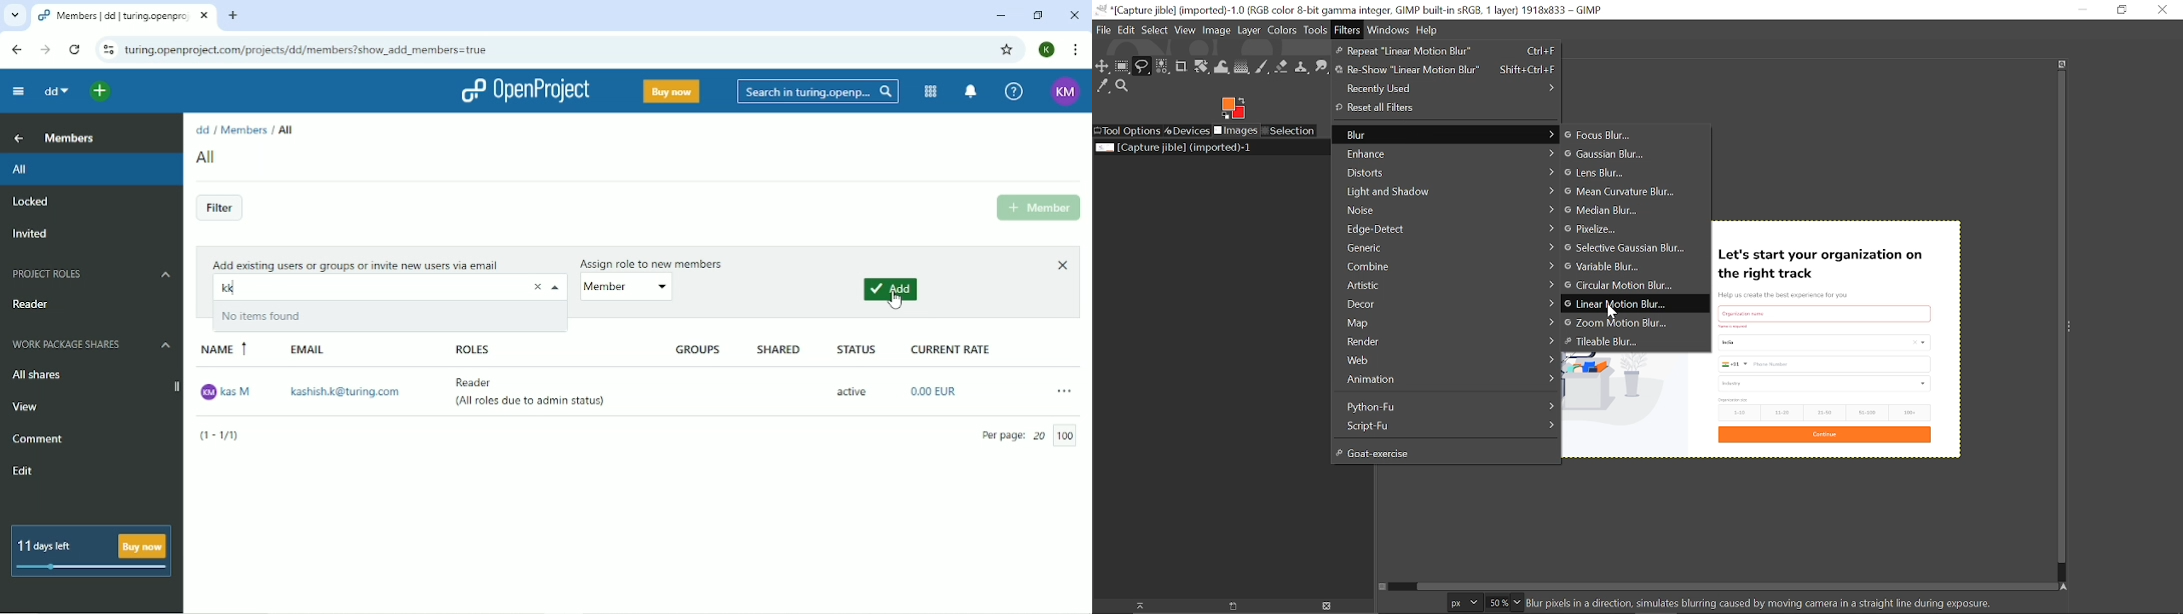 This screenshot has width=2184, height=616. I want to click on Members, so click(71, 138).